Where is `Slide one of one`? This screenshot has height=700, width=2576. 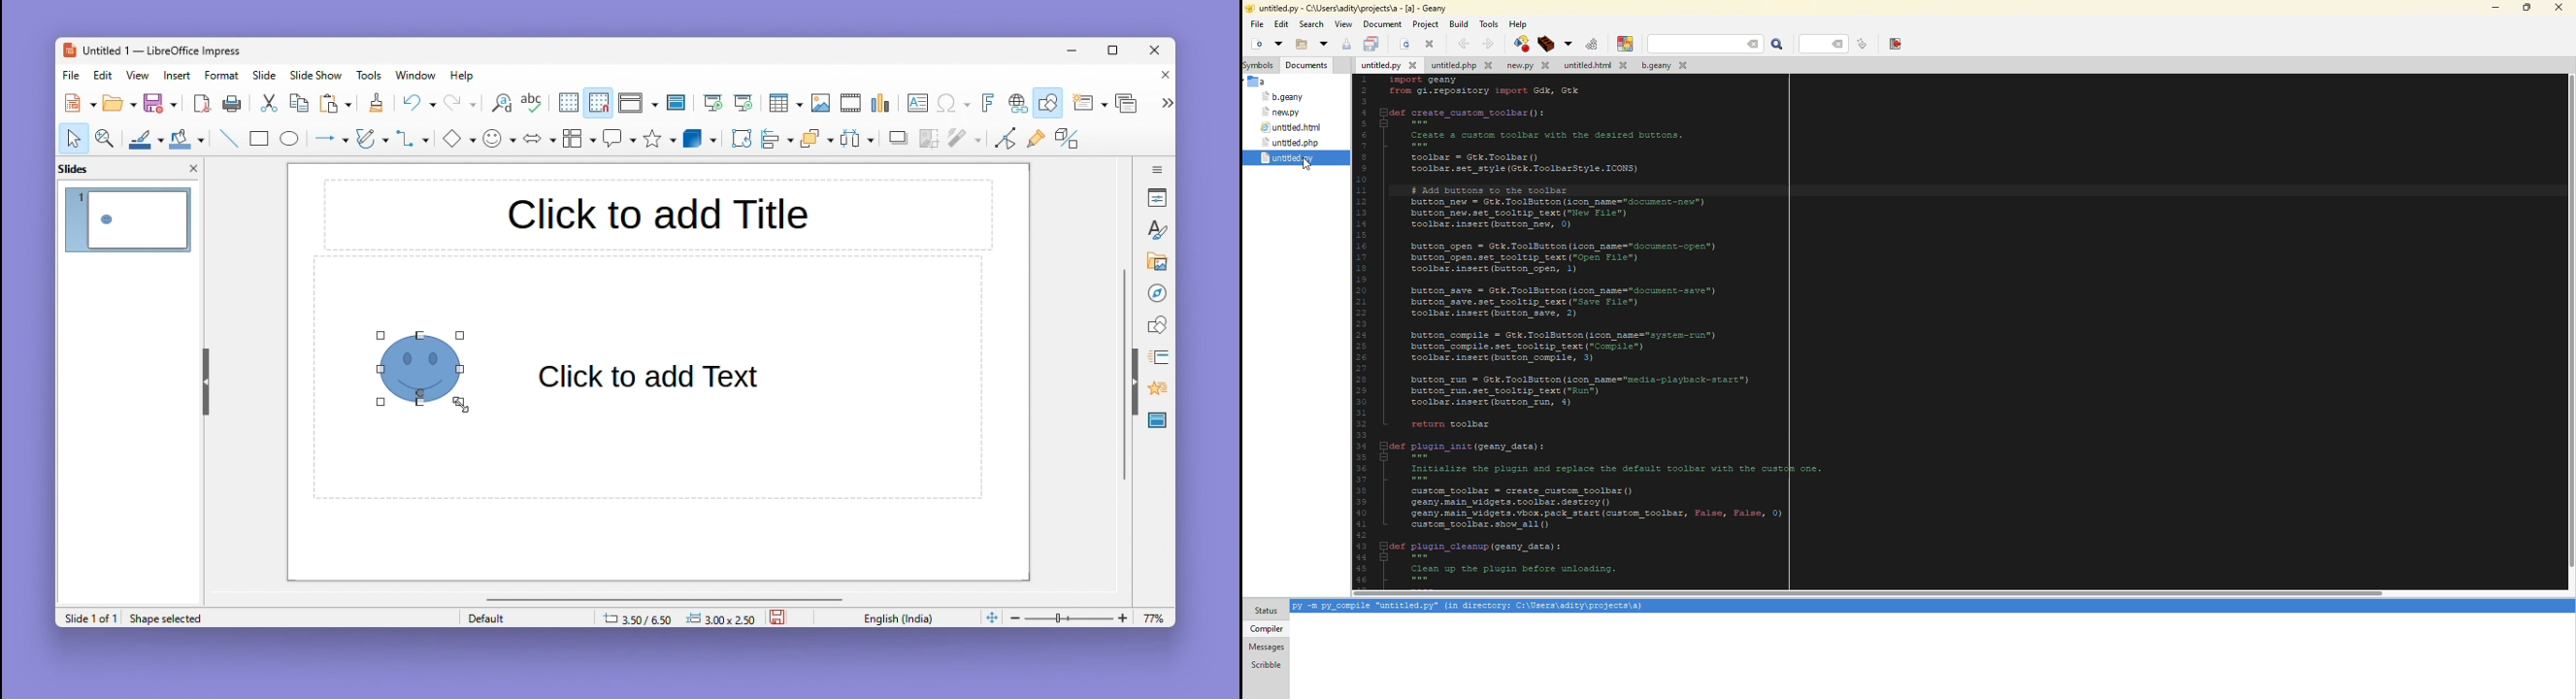
Slide one of one is located at coordinates (88, 618).